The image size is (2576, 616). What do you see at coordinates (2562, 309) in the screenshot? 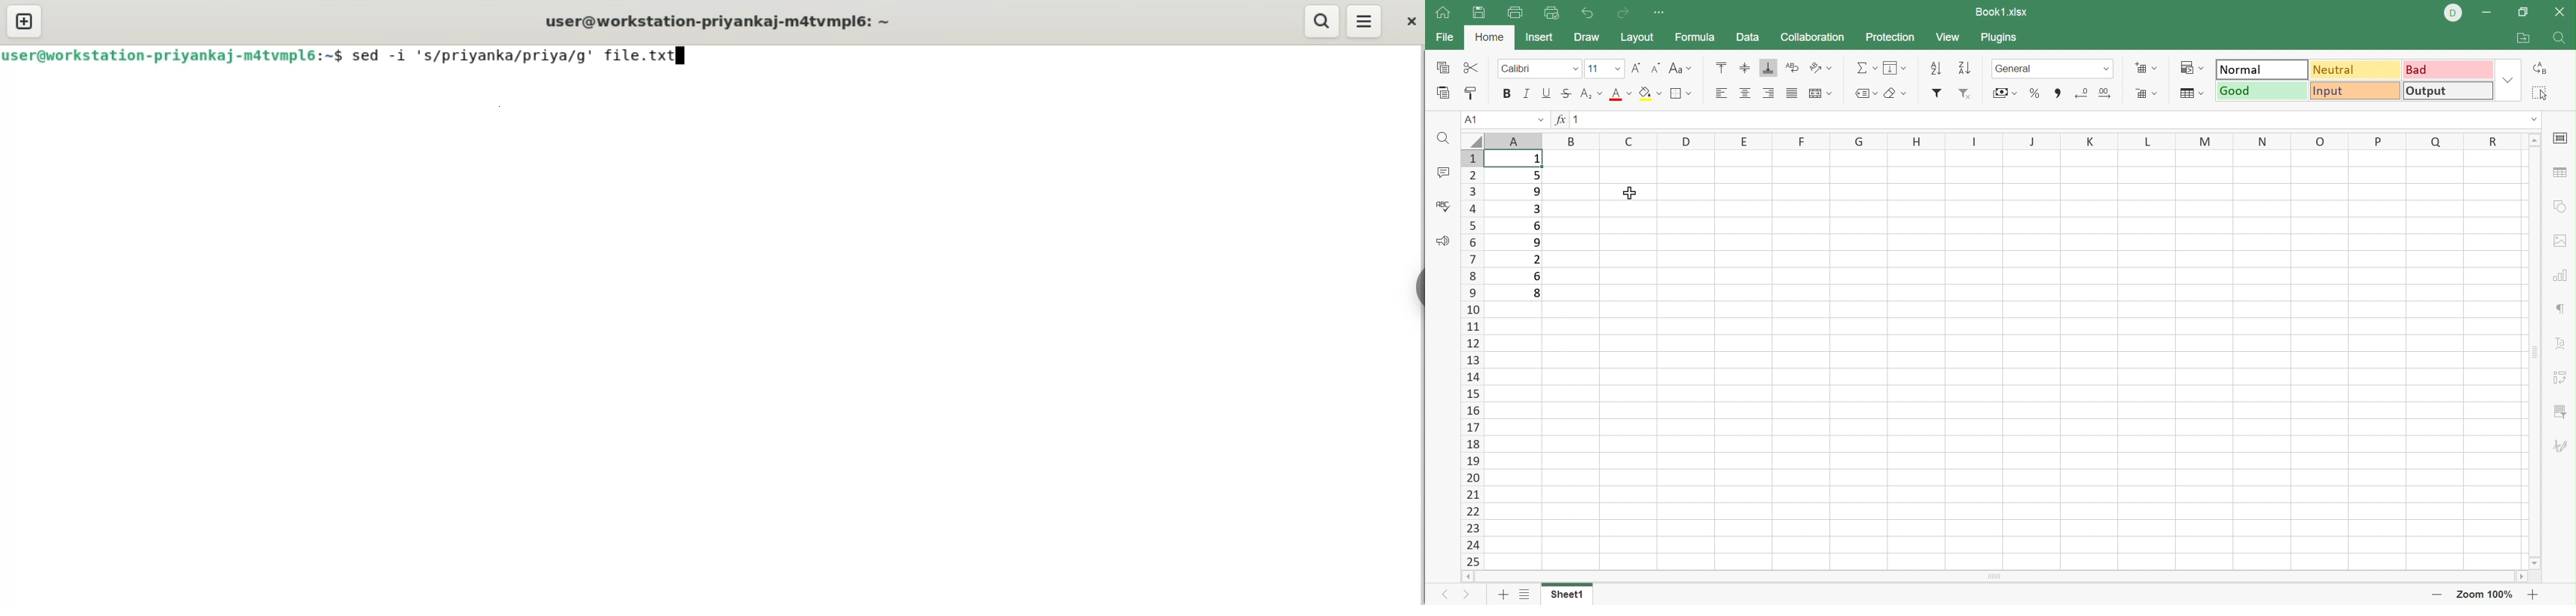
I see `Paragraph settings` at bounding box center [2562, 309].